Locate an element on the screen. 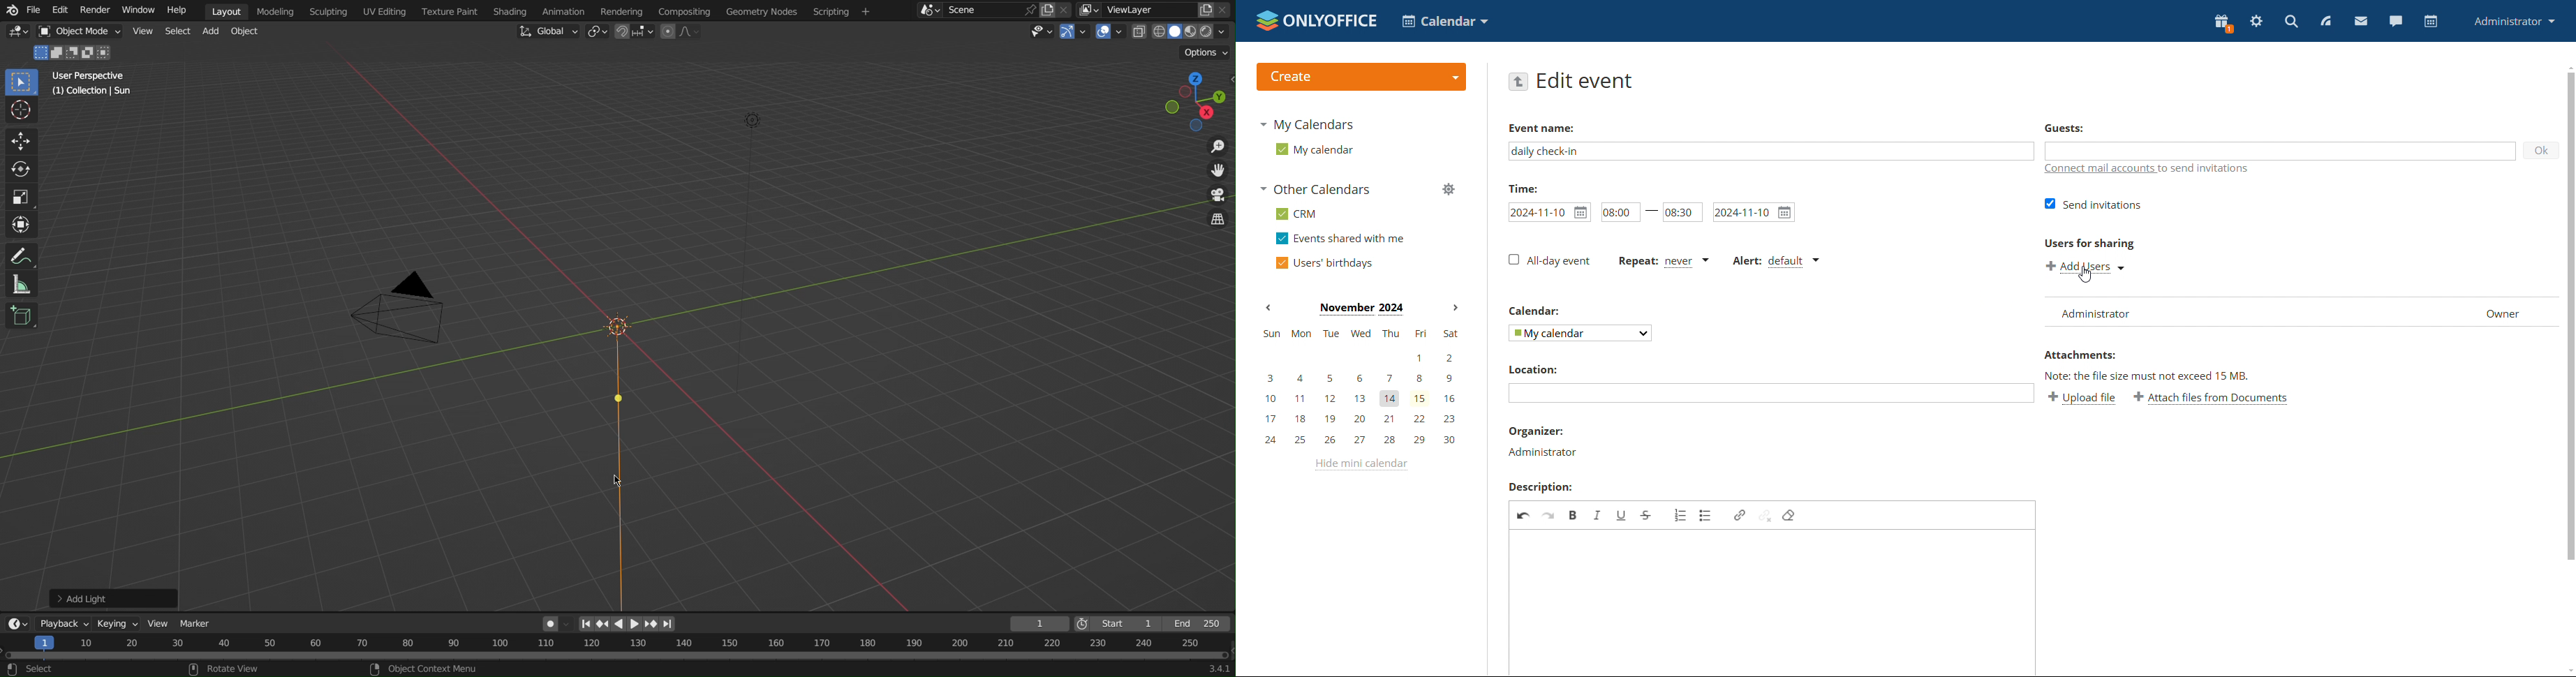  Move is located at coordinates (22, 141).